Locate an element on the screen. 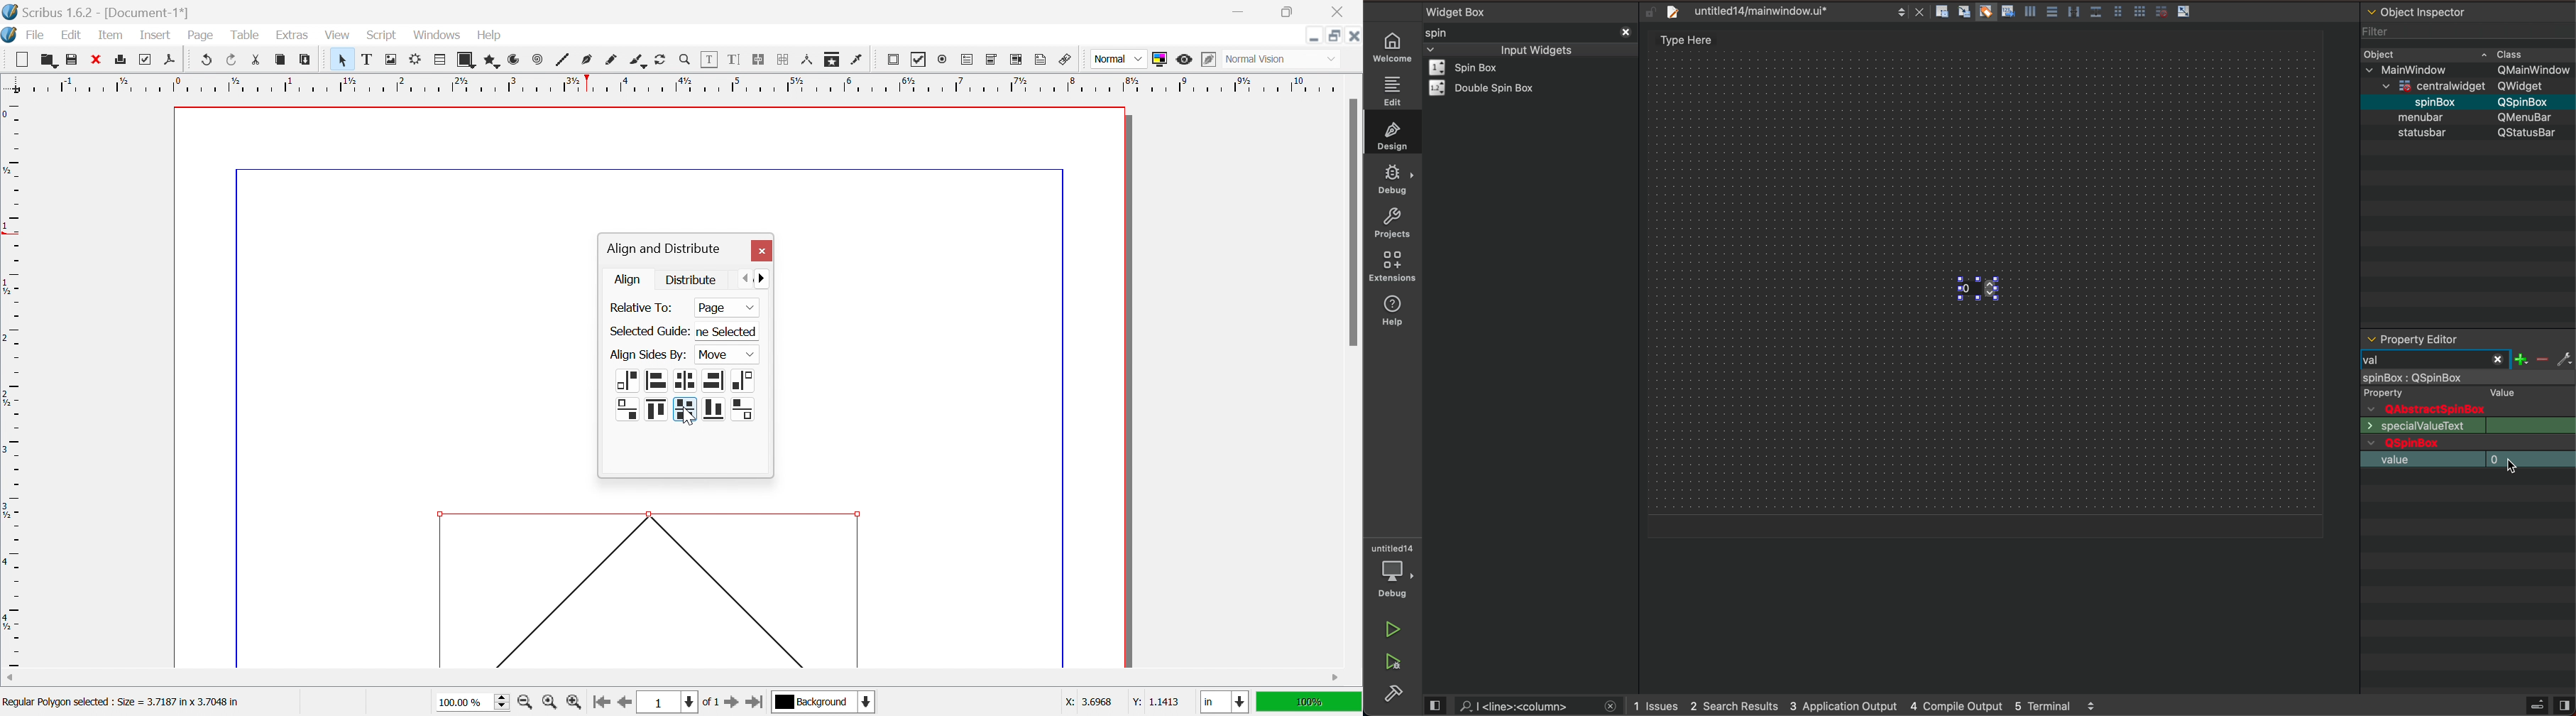 The height and width of the screenshot is (728, 2576). View is located at coordinates (337, 35).